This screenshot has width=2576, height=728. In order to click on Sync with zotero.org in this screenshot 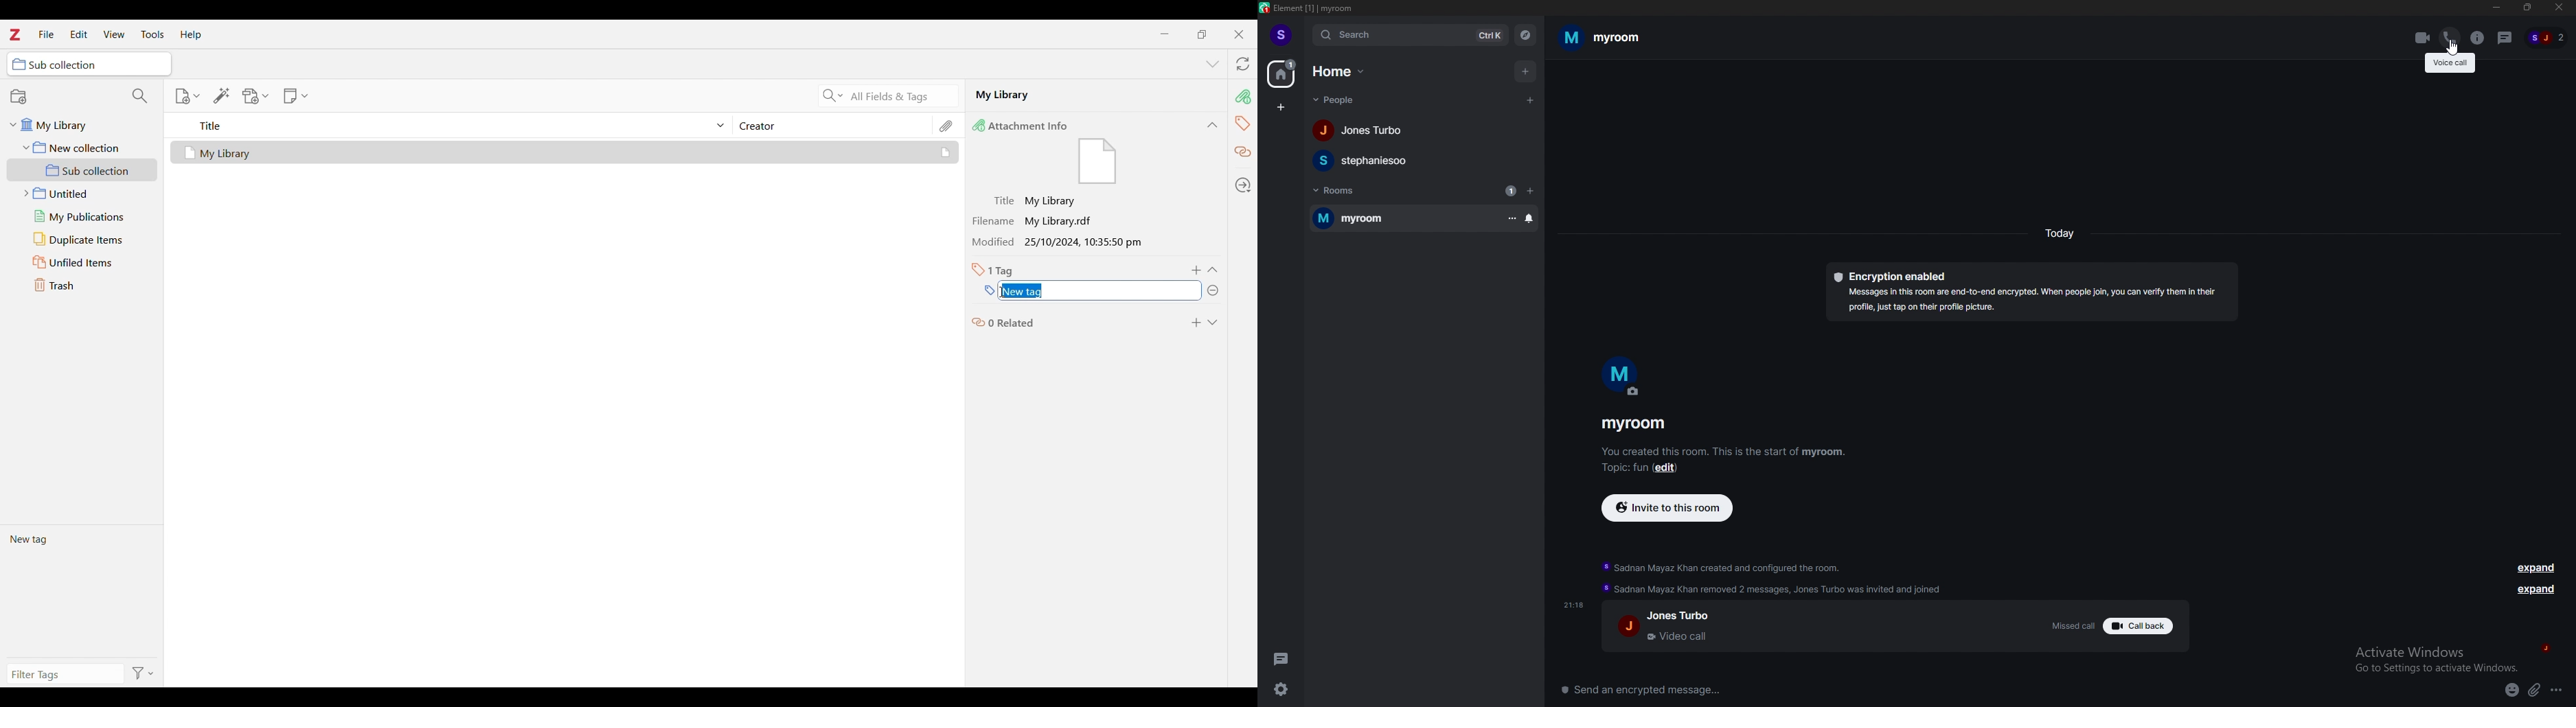, I will do `click(1243, 63)`.